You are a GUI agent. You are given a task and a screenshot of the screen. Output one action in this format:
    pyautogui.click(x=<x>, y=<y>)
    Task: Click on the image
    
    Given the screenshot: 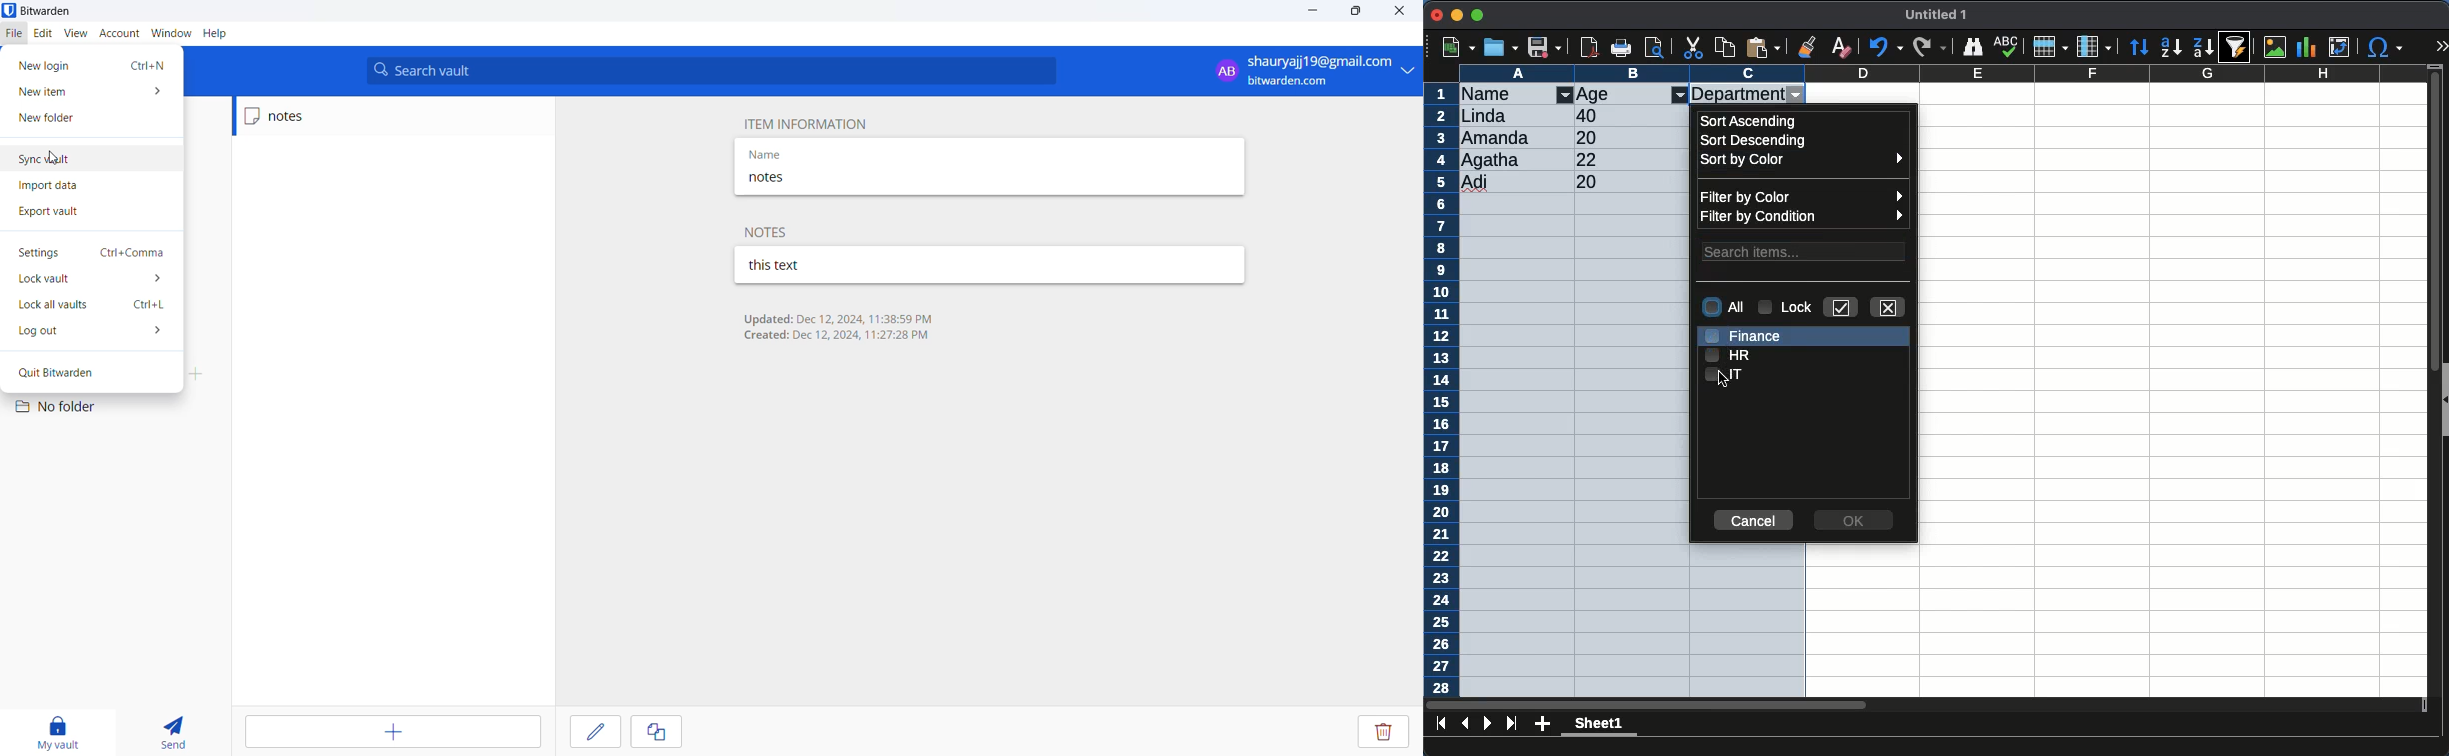 What is the action you would take?
    pyautogui.click(x=2274, y=49)
    